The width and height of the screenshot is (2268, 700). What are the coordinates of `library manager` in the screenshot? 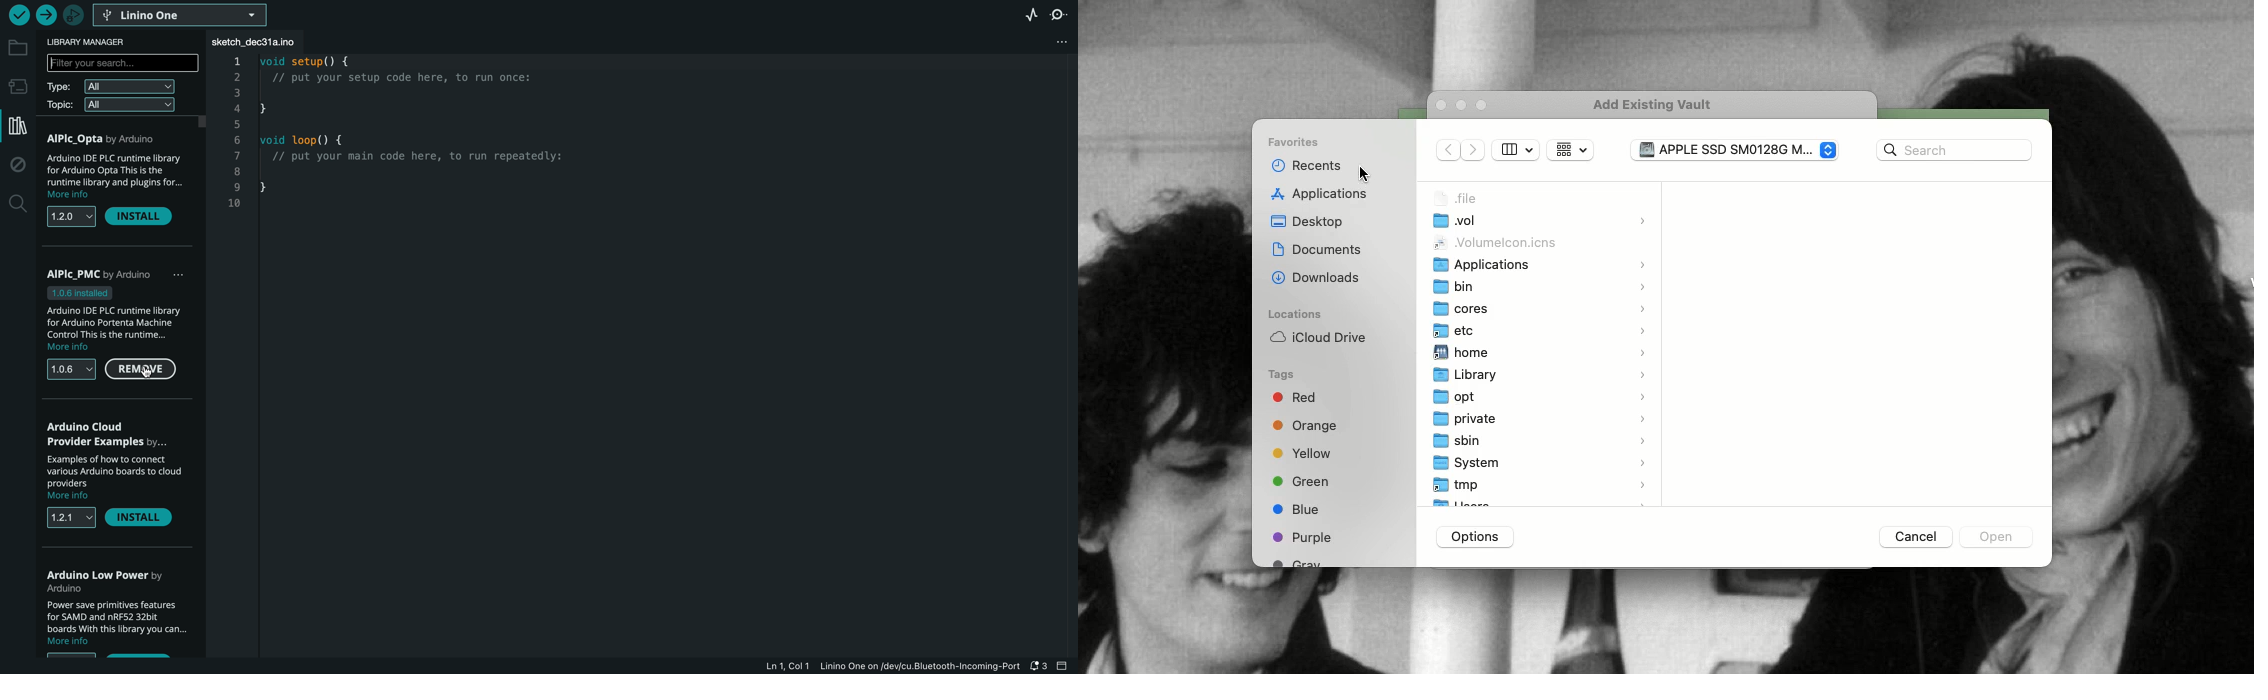 It's located at (95, 42).